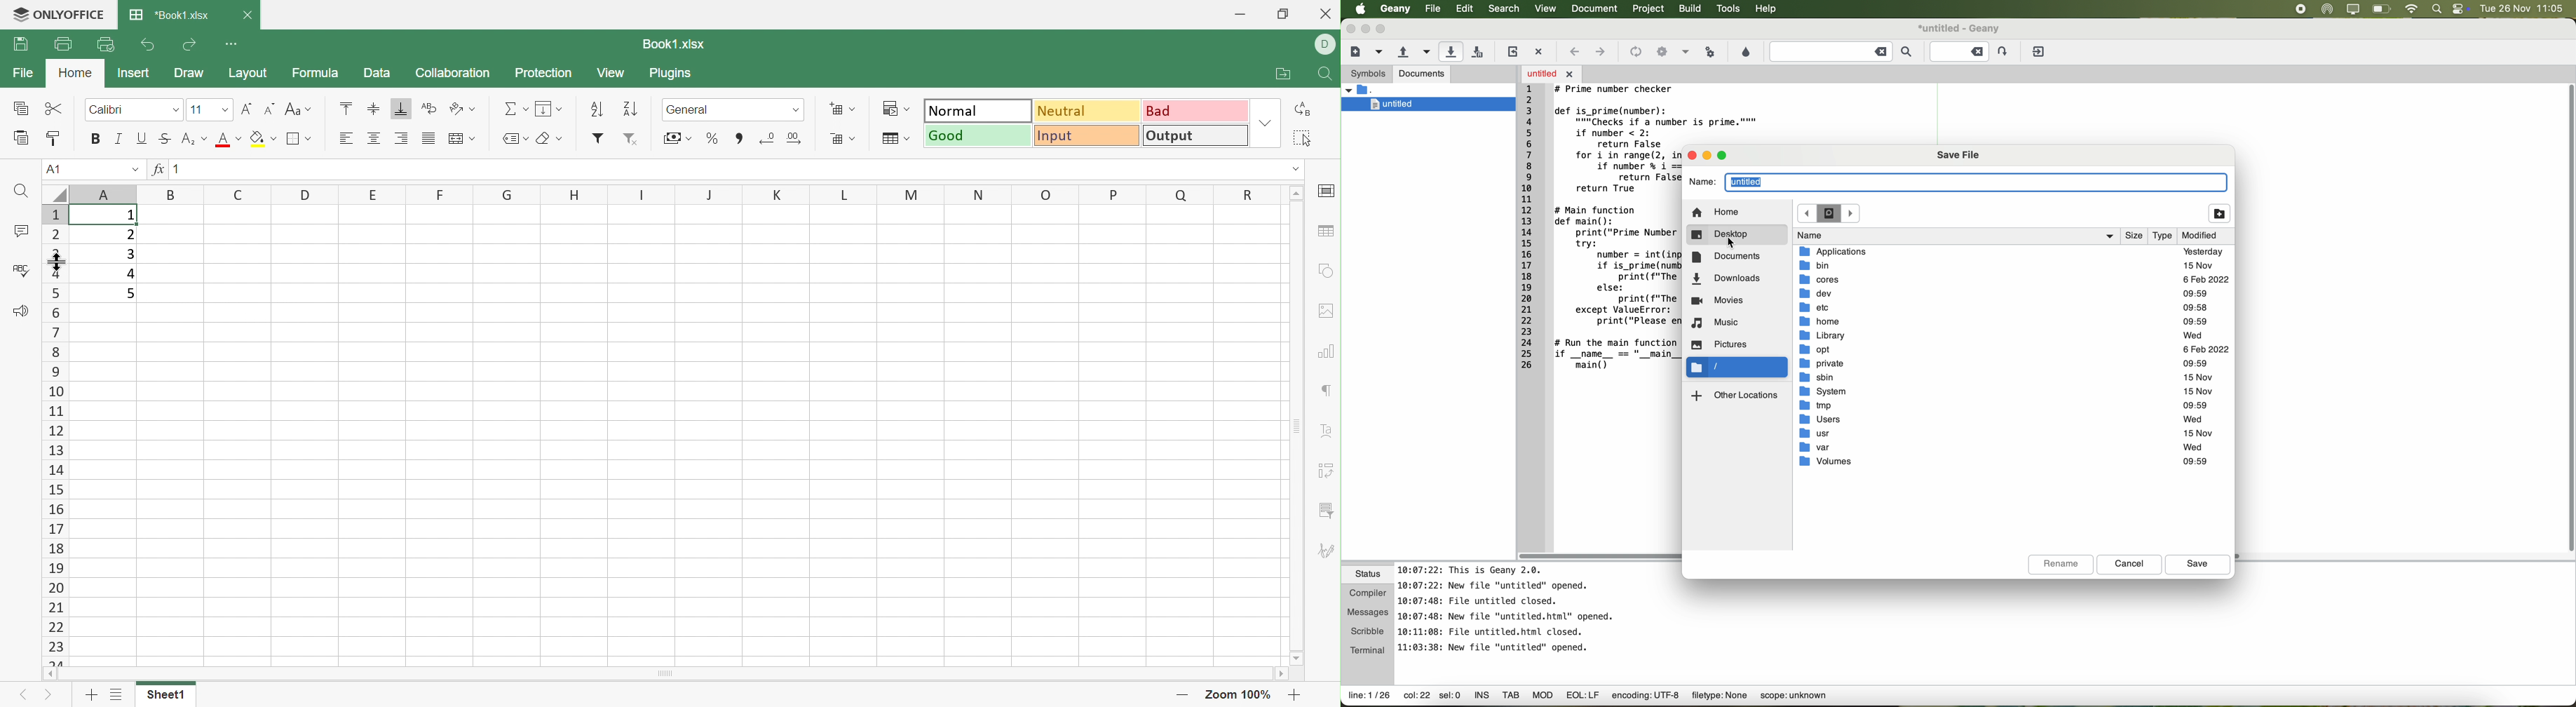 This screenshot has width=2576, height=728. Describe the element at coordinates (22, 109) in the screenshot. I see `Copy` at that location.